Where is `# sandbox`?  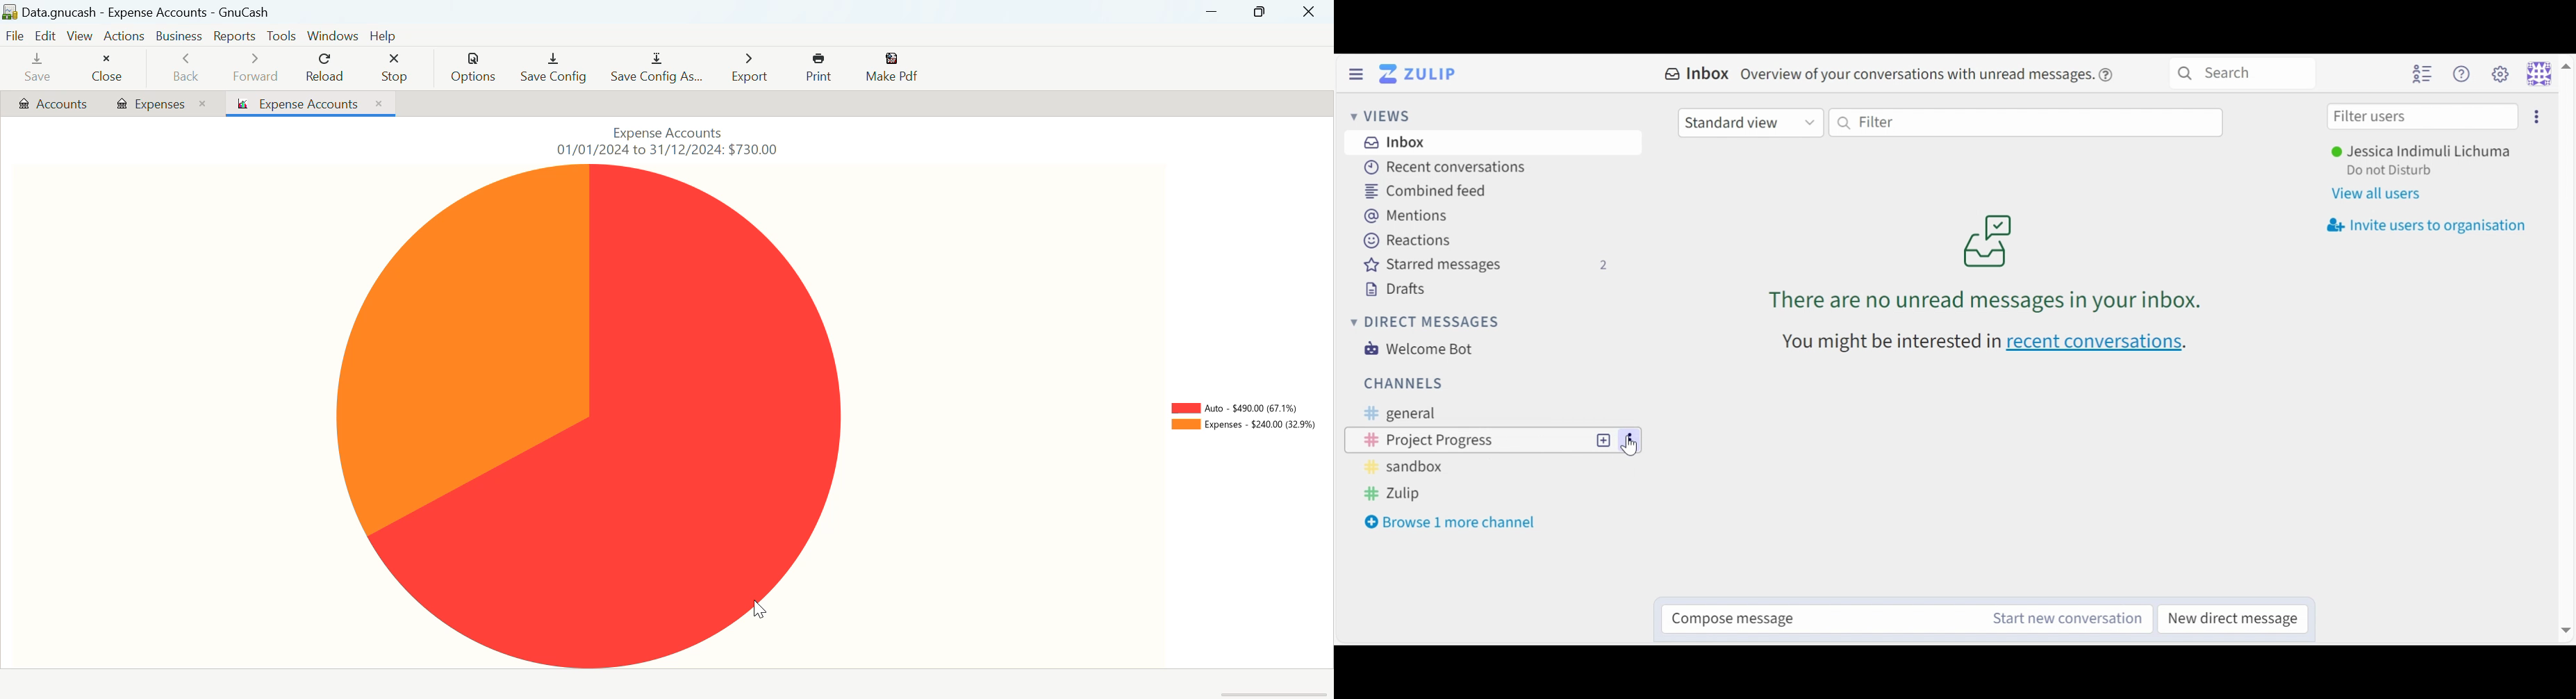
# sandbox is located at coordinates (1404, 468).